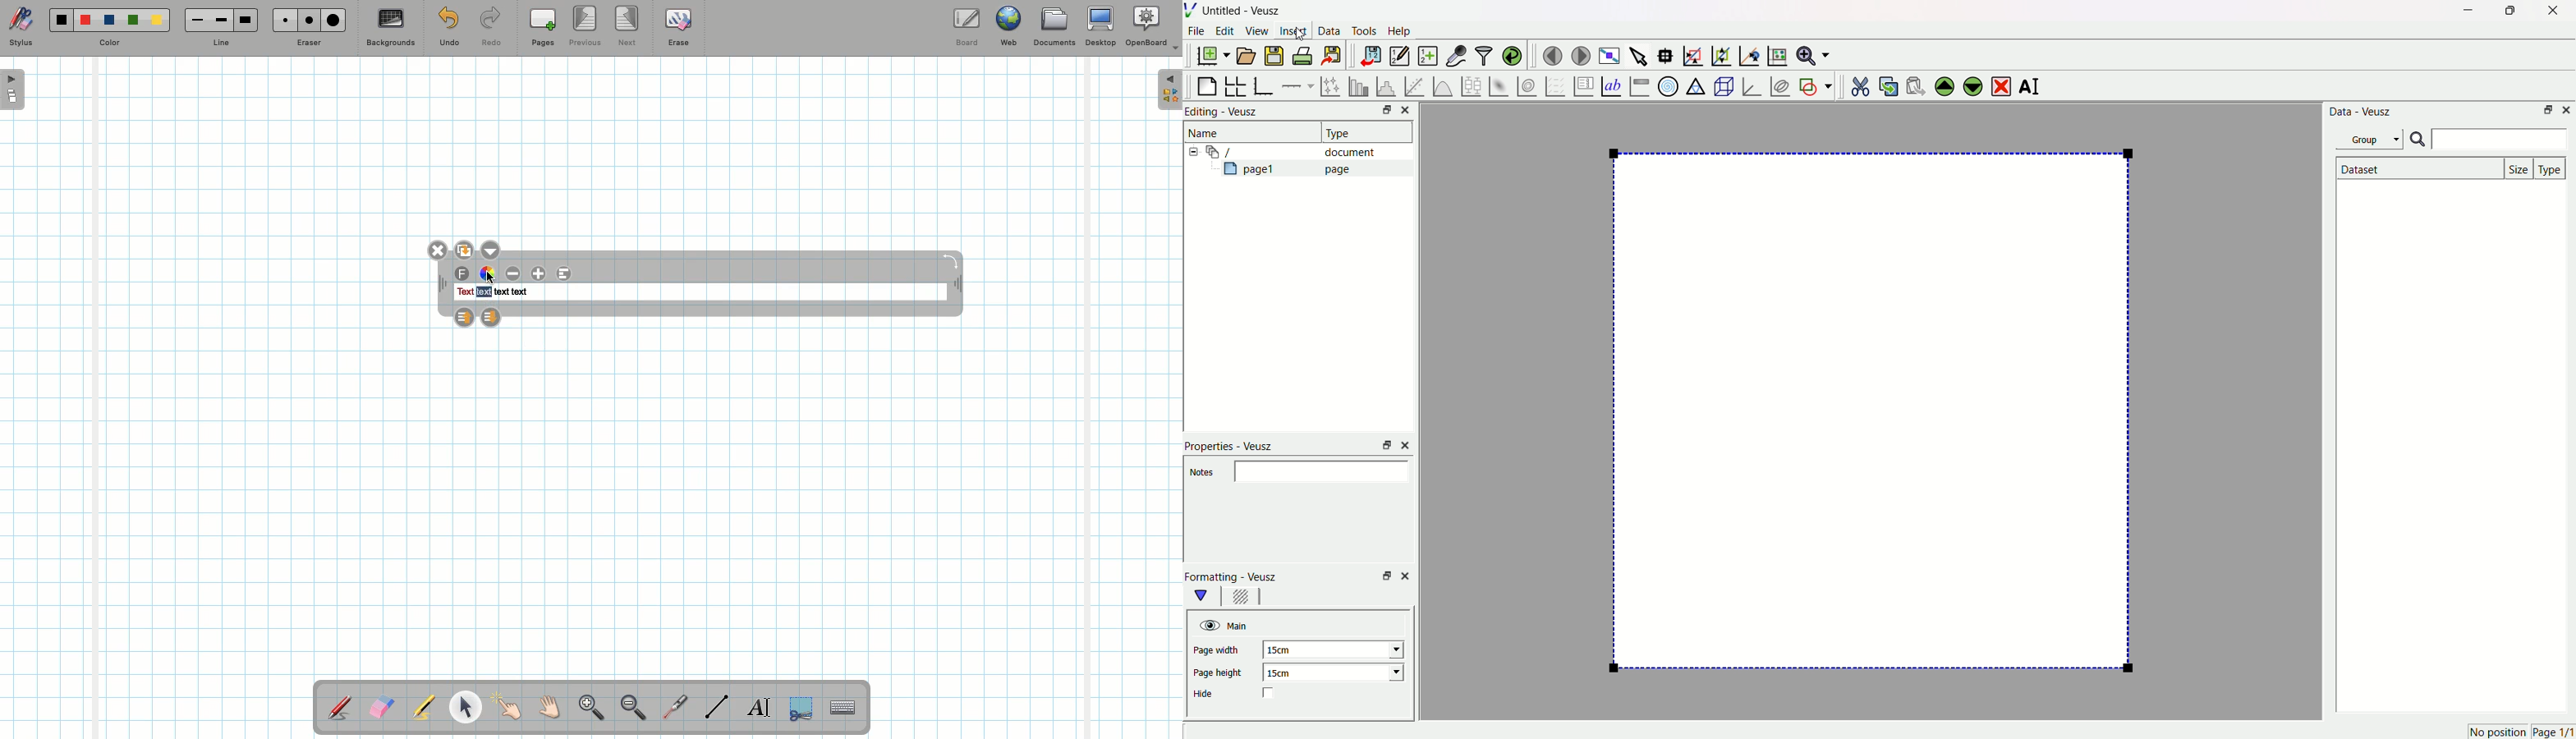 The height and width of the screenshot is (756, 2576). What do you see at coordinates (1779, 84) in the screenshot?
I see `plot covariance ellipses` at bounding box center [1779, 84].